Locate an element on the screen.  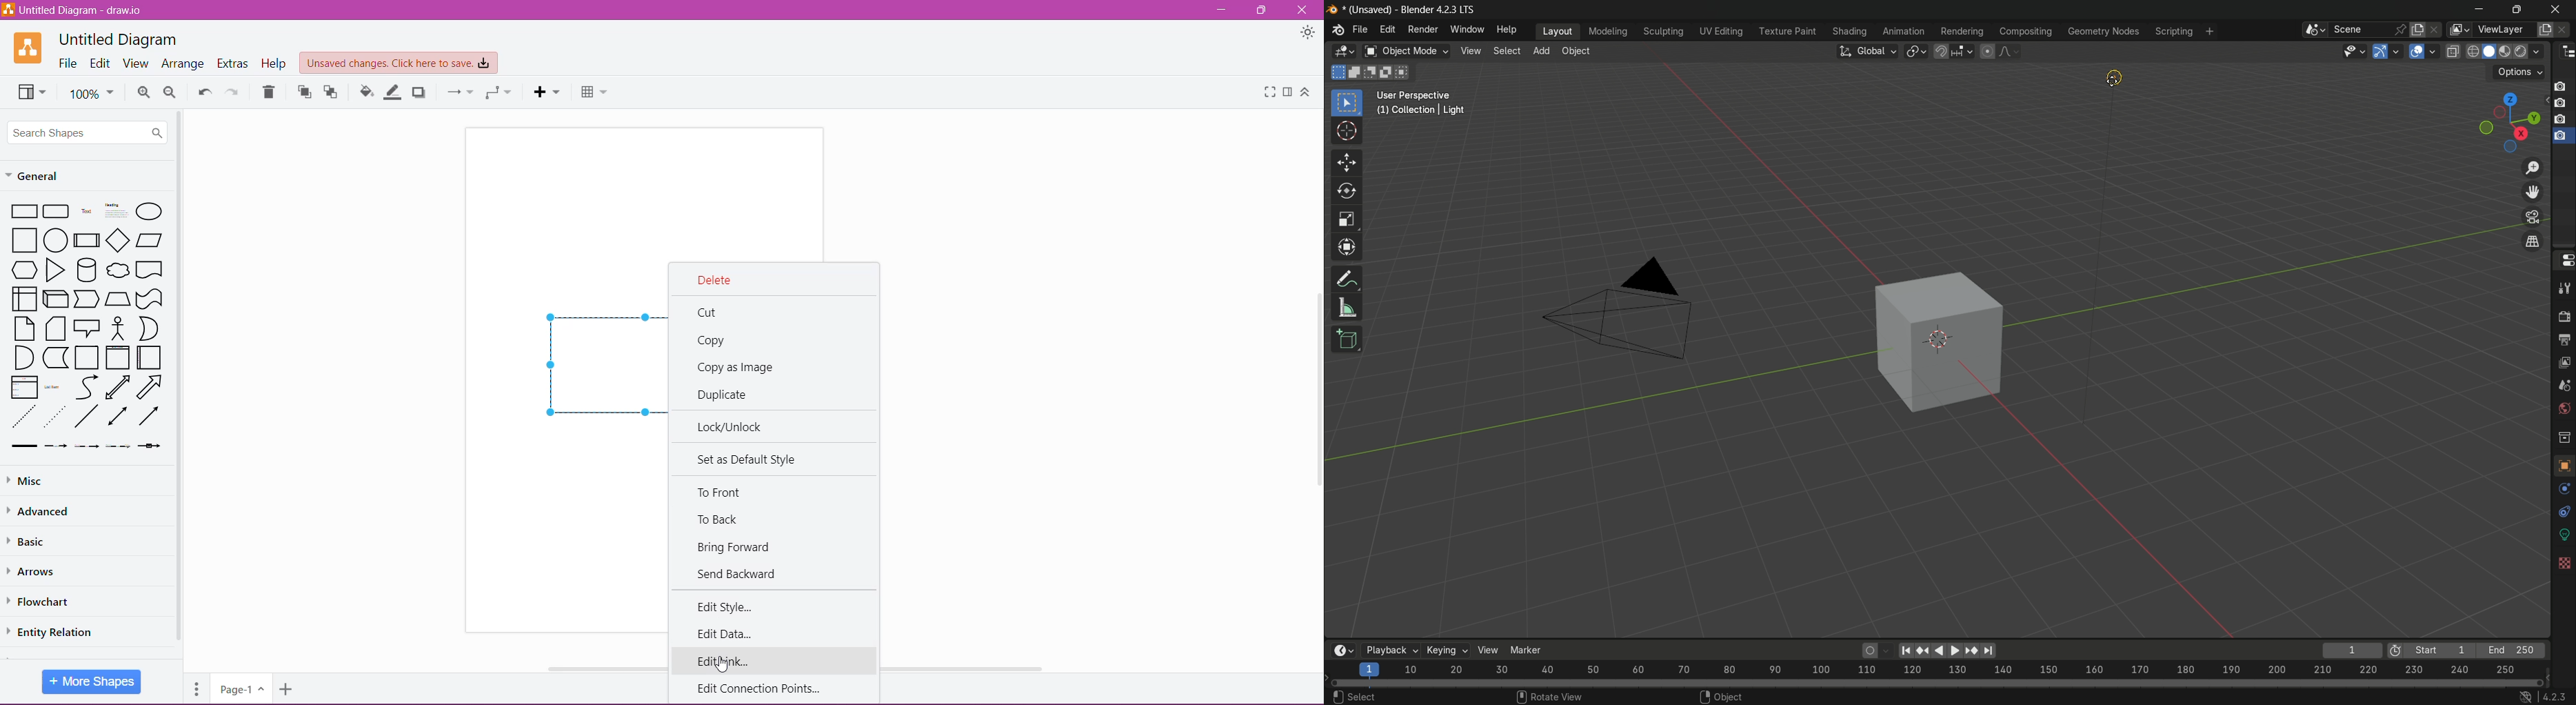
Page Number is located at coordinates (241, 689).